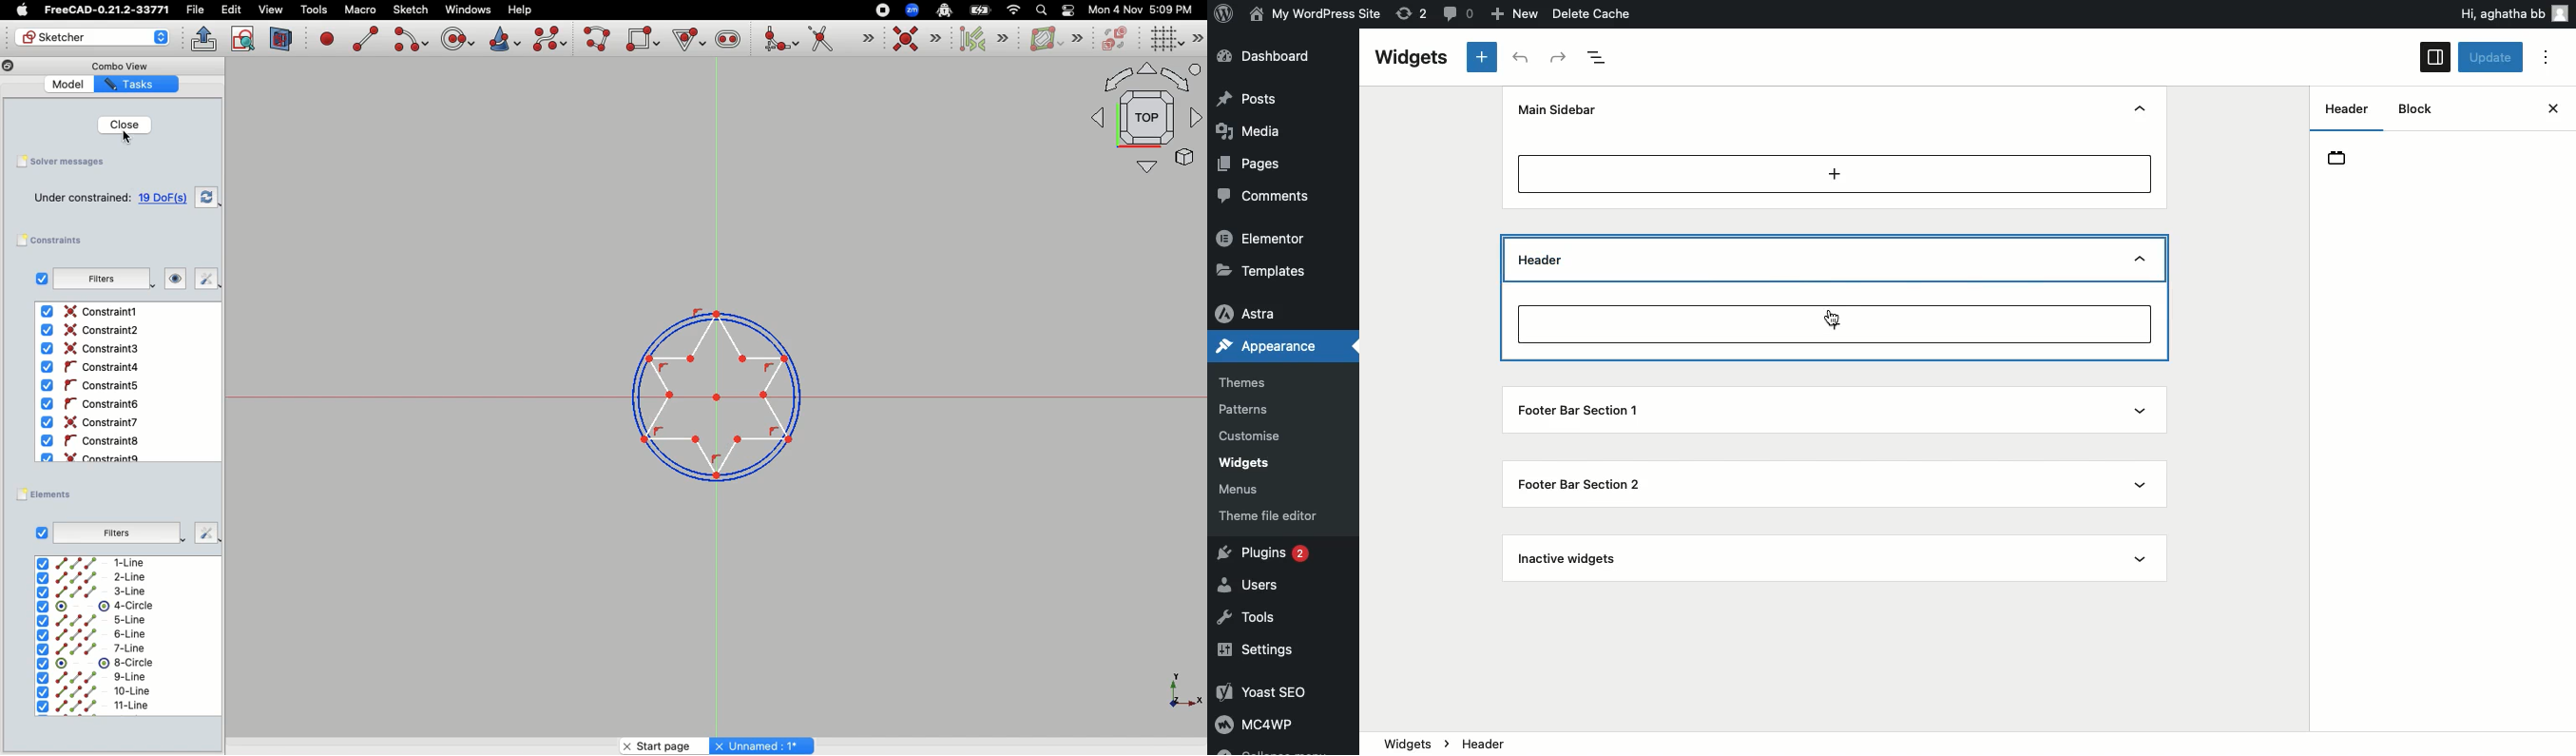 This screenshot has width=2576, height=756. What do you see at coordinates (117, 65) in the screenshot?
I see `Combo View` at bounding box center [117, 65].